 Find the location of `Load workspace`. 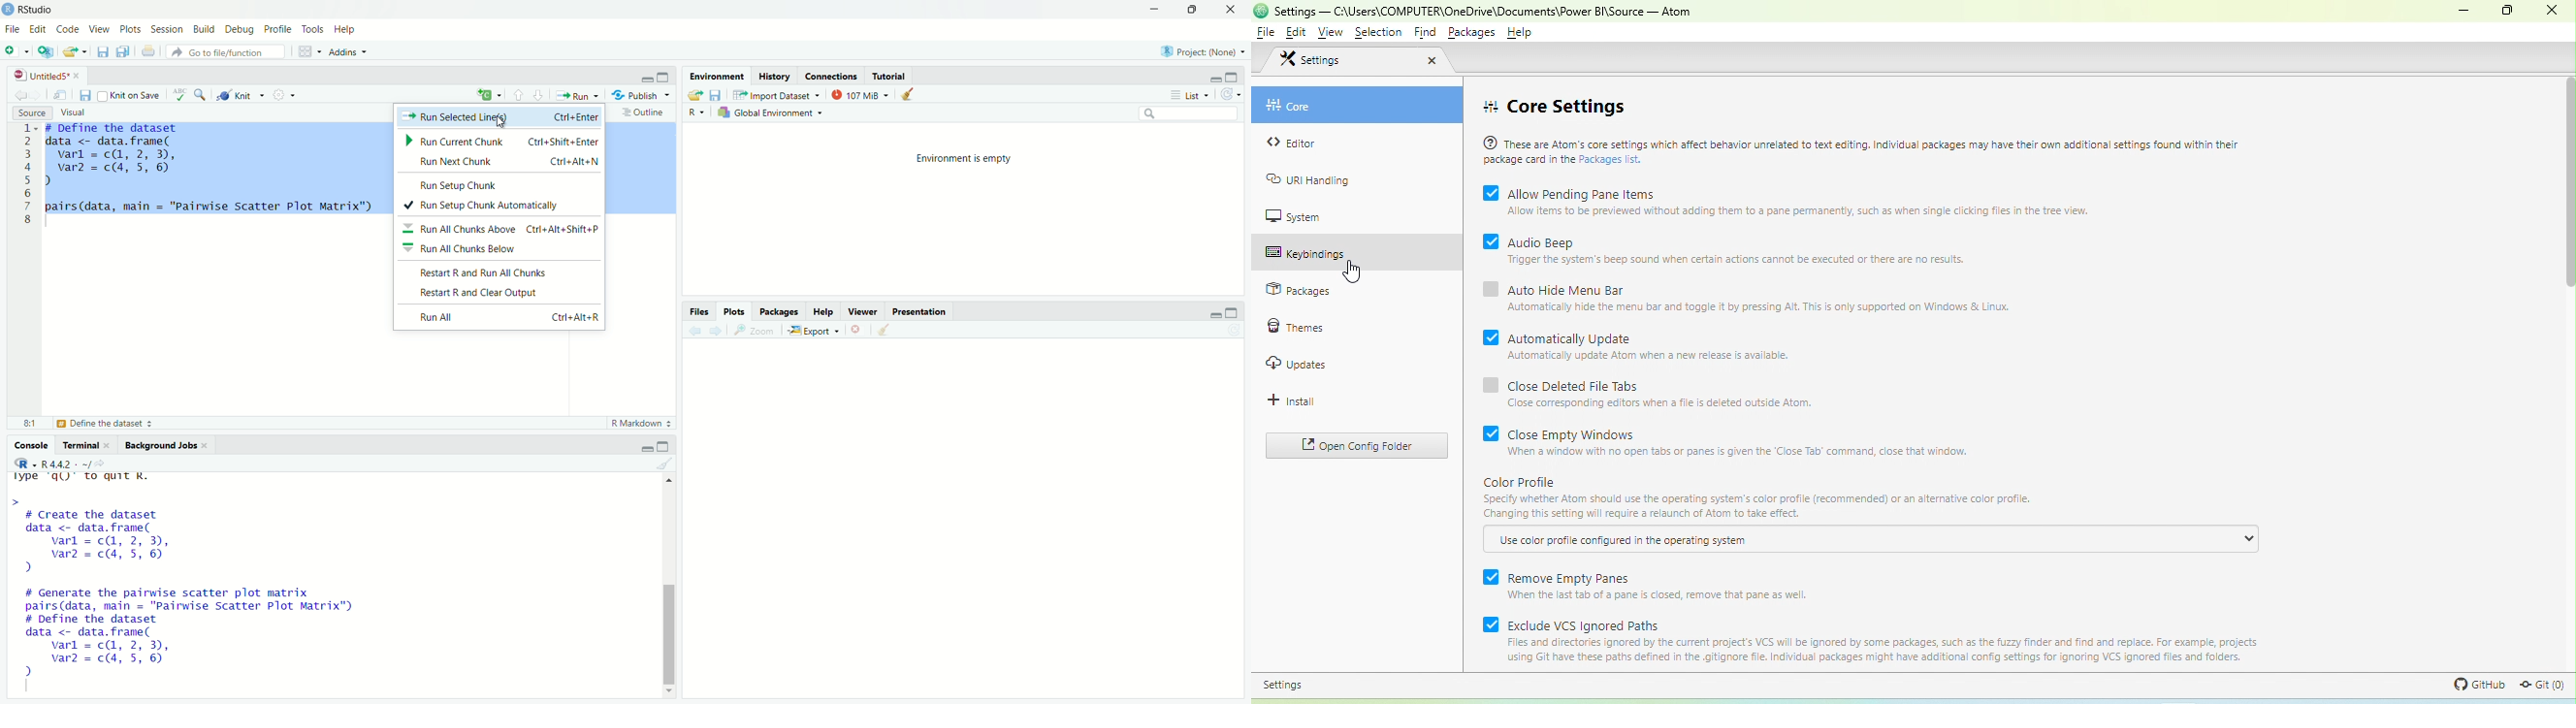

Load workspace is located at coordinates (694, 93).